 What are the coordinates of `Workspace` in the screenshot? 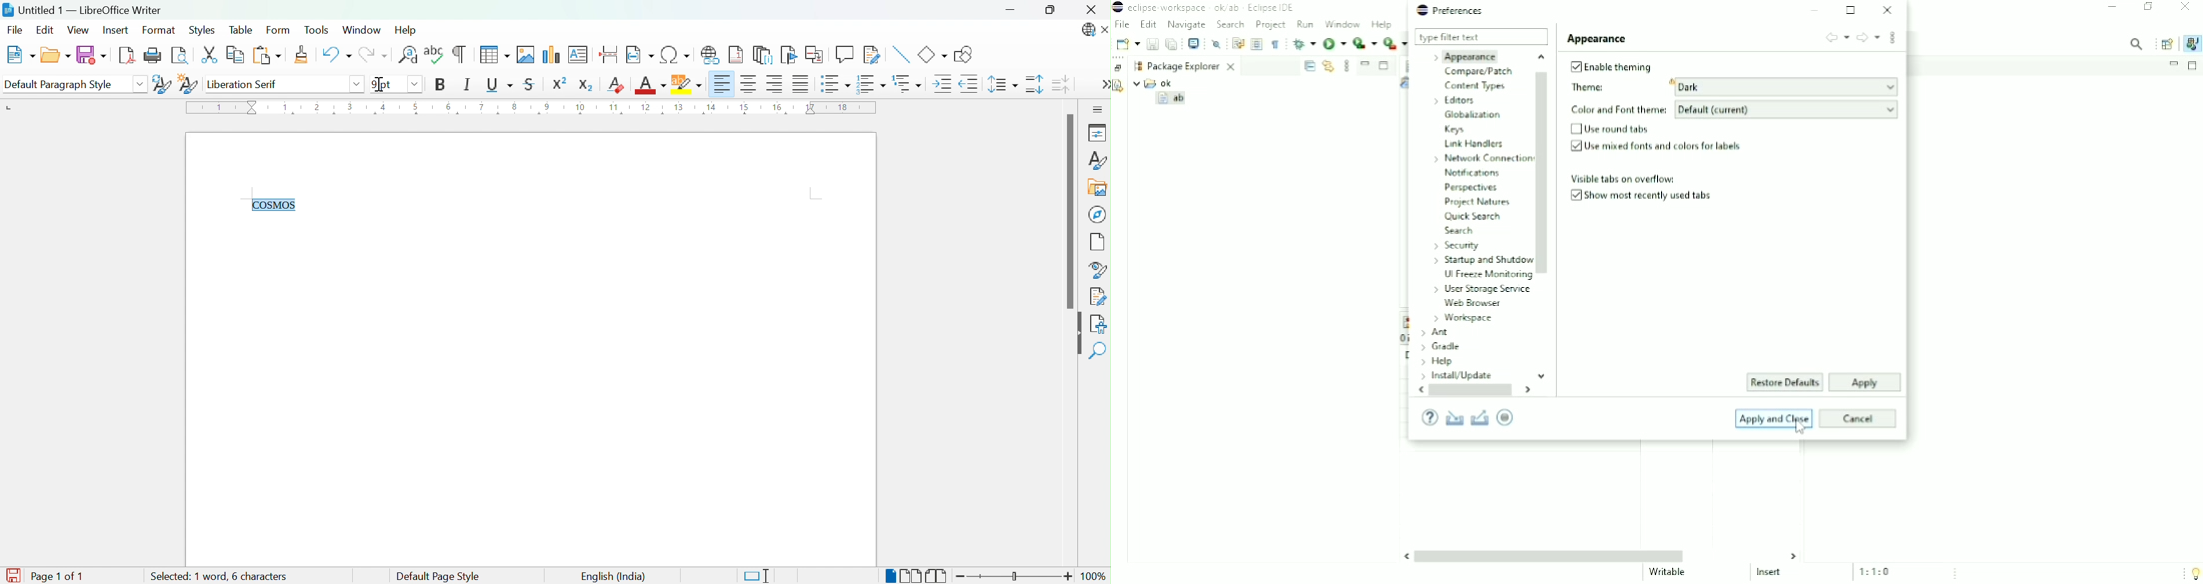 It's located at (1463, 318).